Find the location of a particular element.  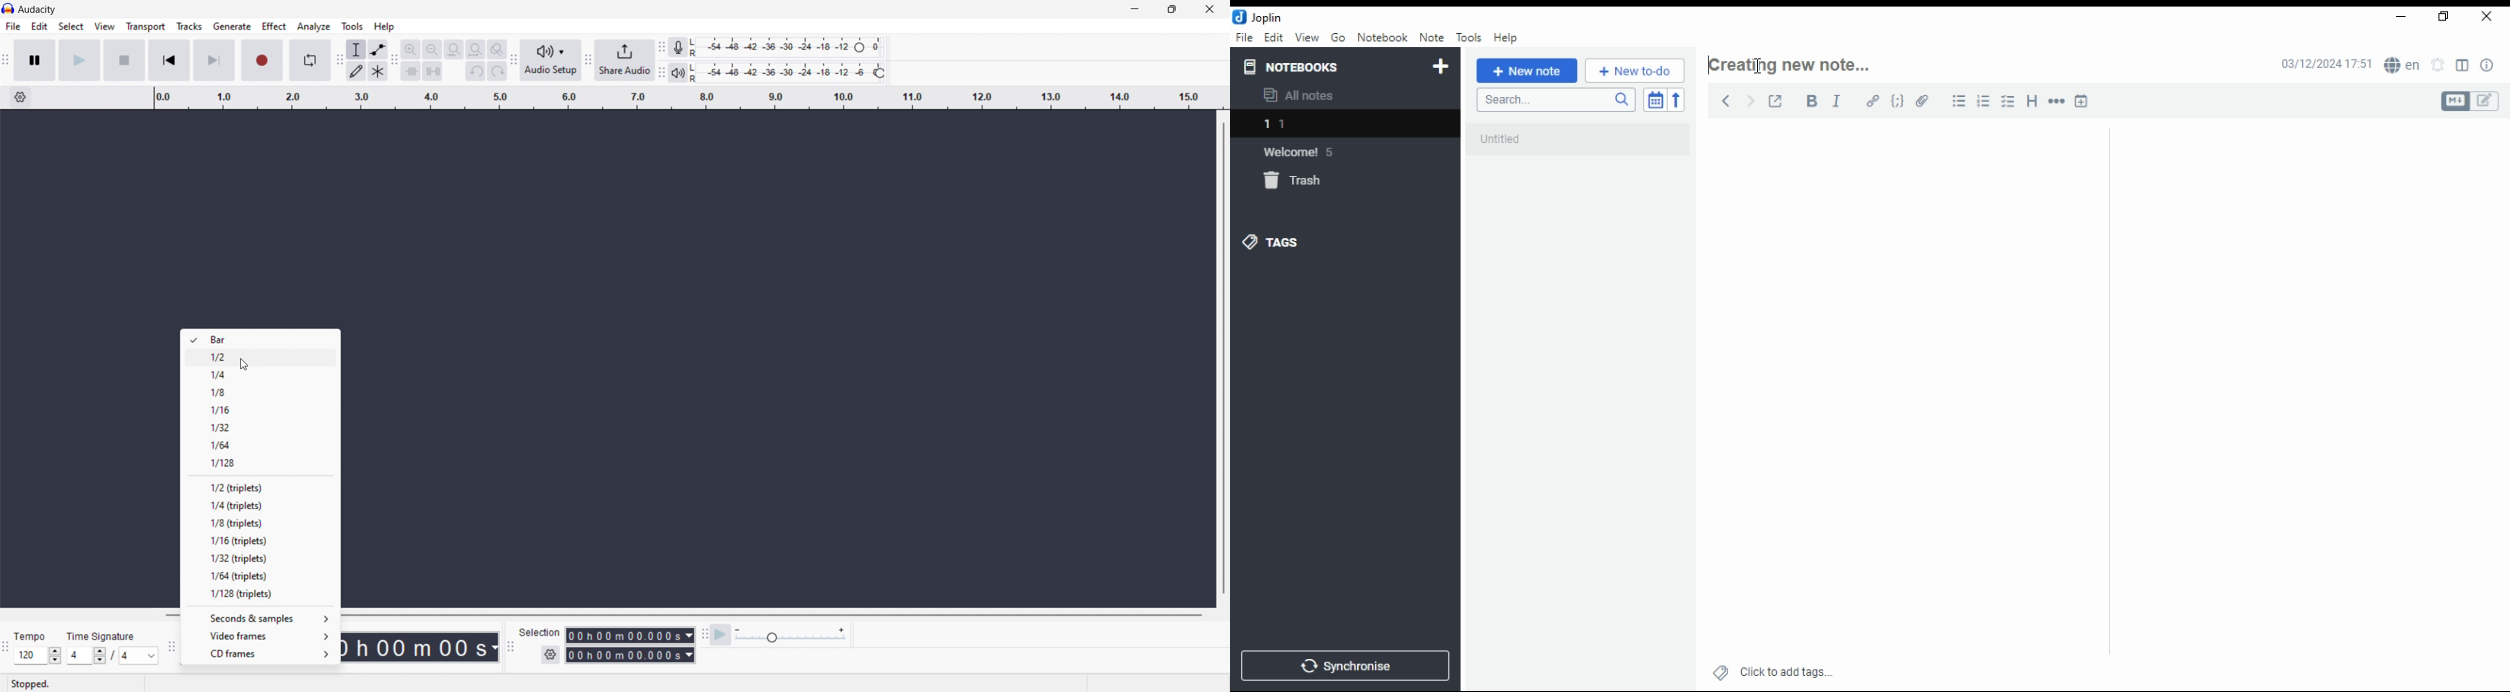

click to add tags is located at coordinates (1784, 671).